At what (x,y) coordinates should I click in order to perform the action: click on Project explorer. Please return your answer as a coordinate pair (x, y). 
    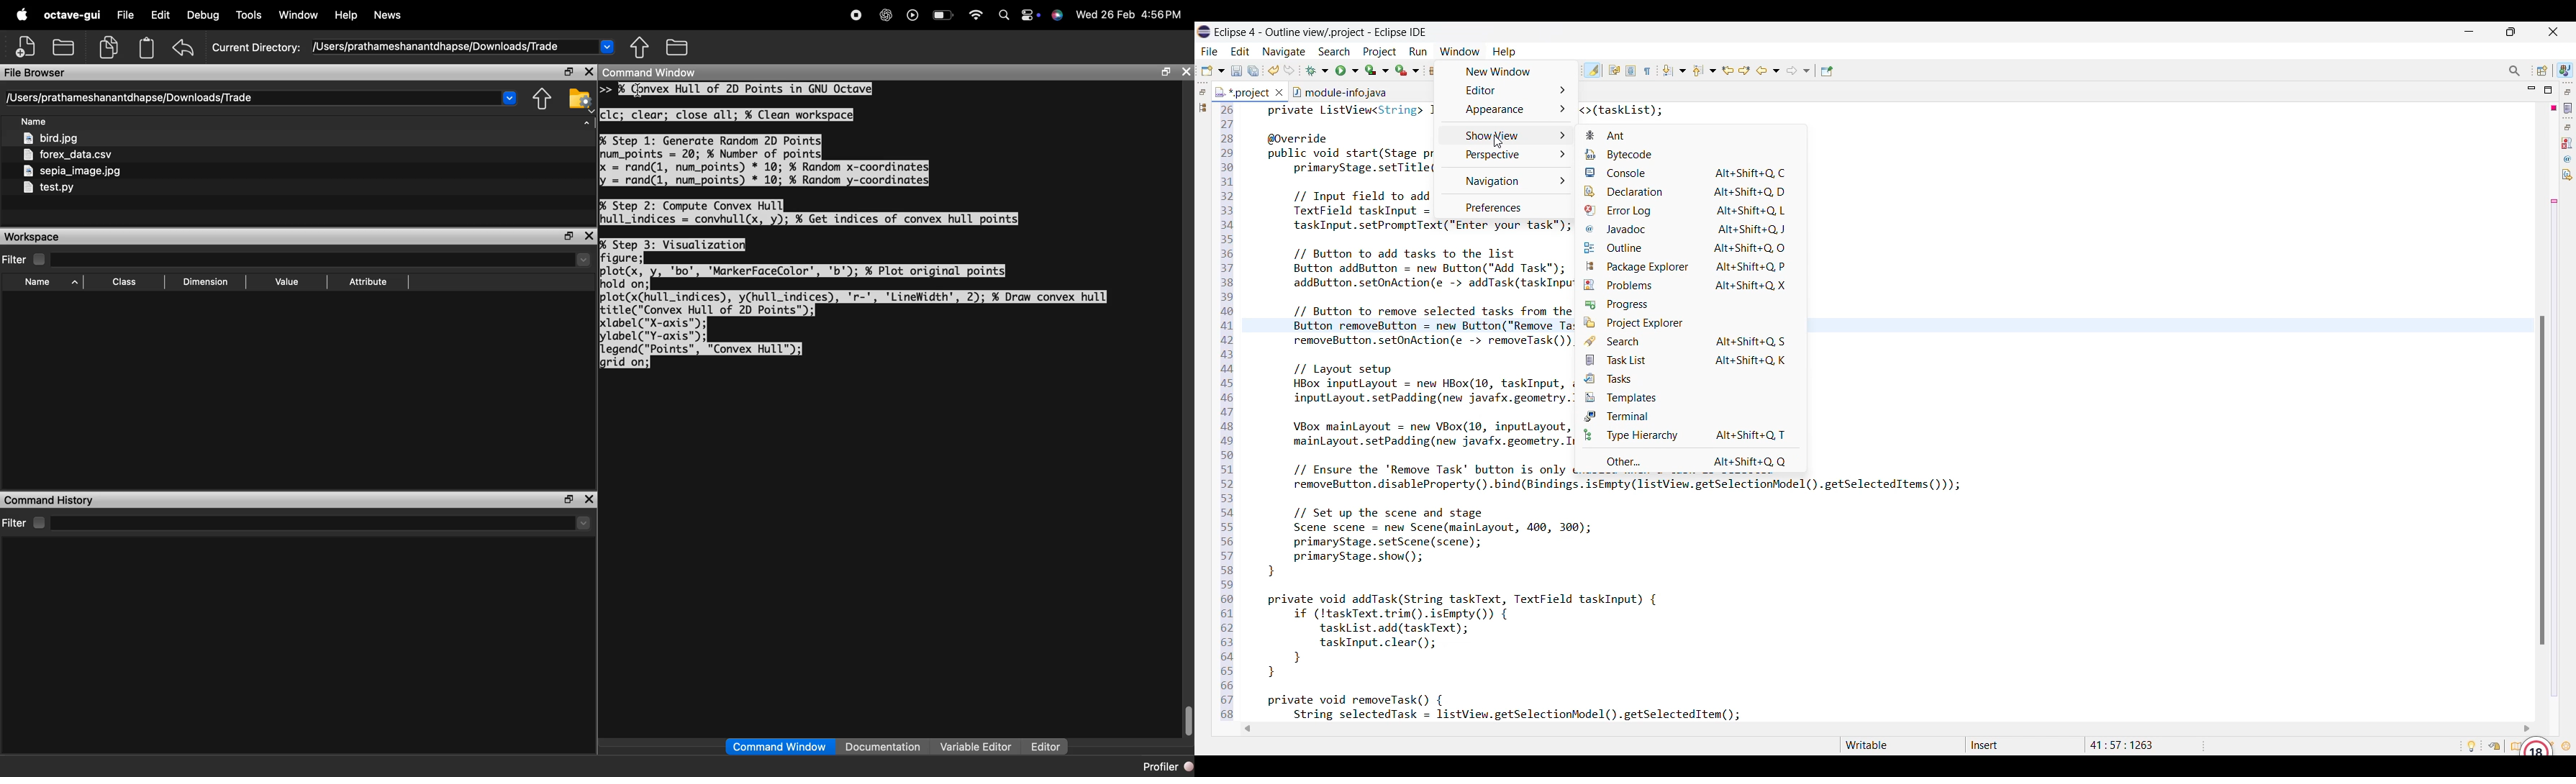
    Looking at the image, I should click on (1690, 322).